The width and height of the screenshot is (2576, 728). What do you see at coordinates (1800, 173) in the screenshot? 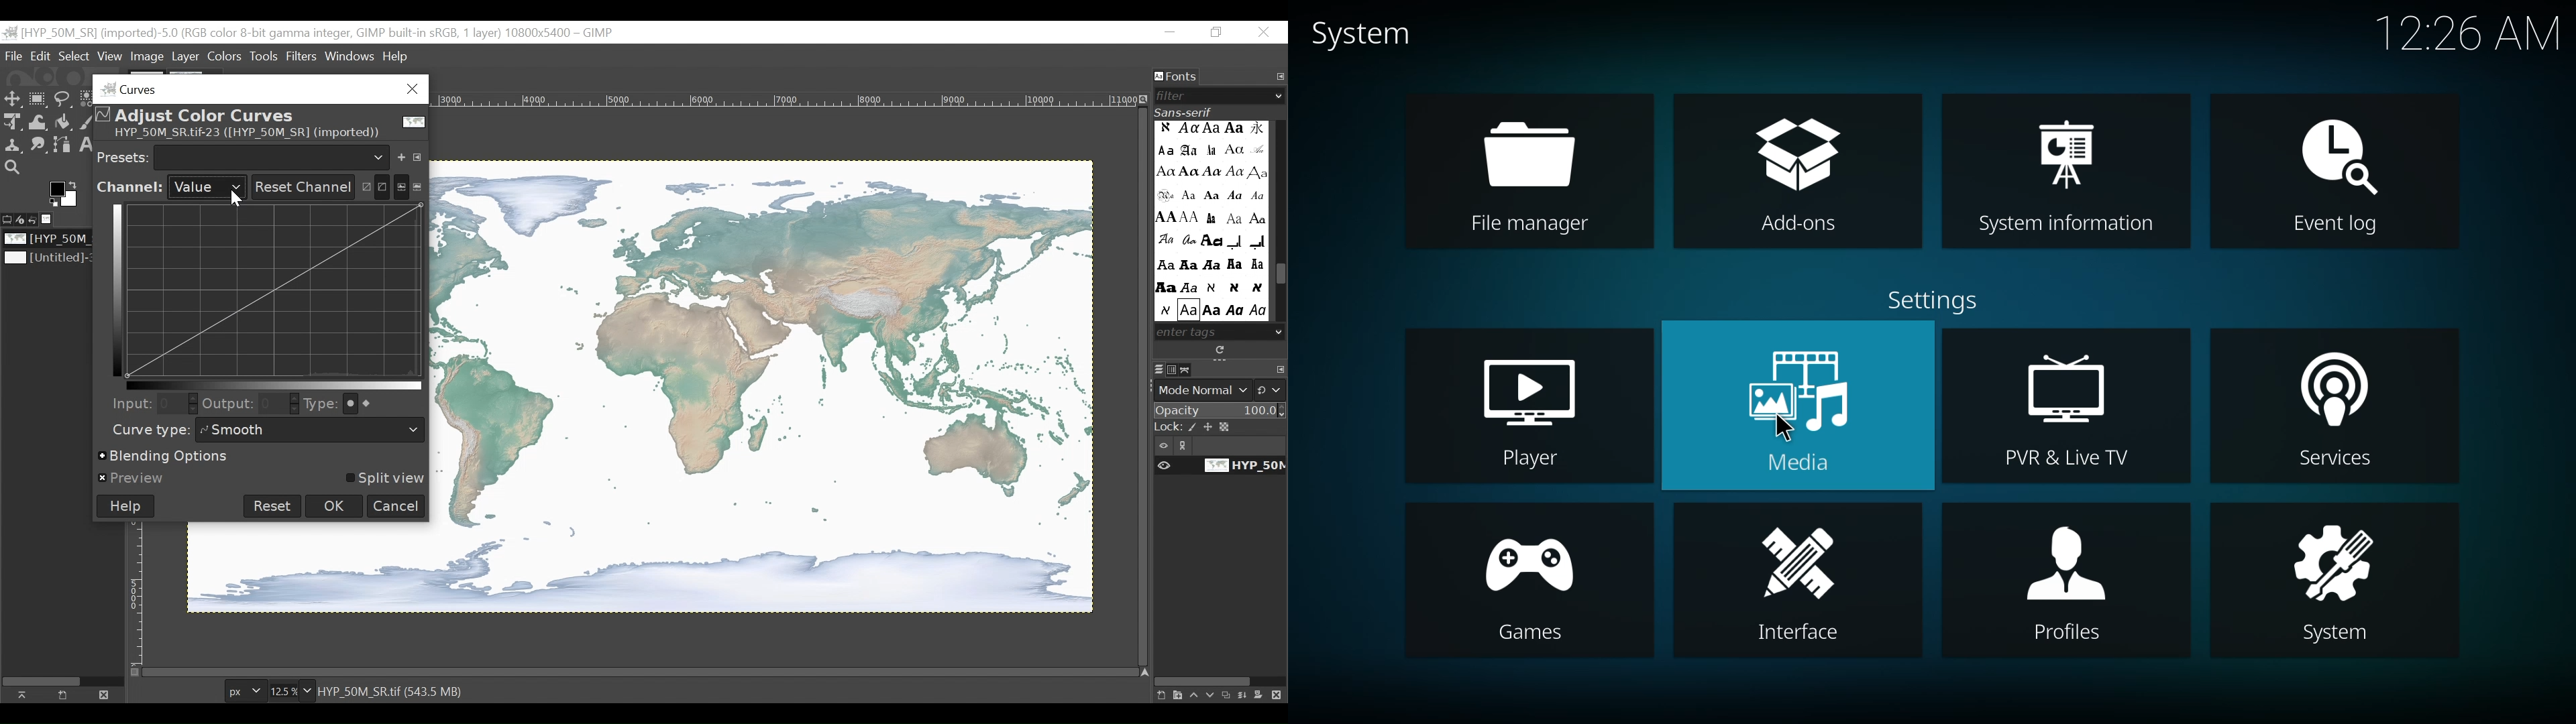
I see `add-ons` at bounding box center [1800, 173].